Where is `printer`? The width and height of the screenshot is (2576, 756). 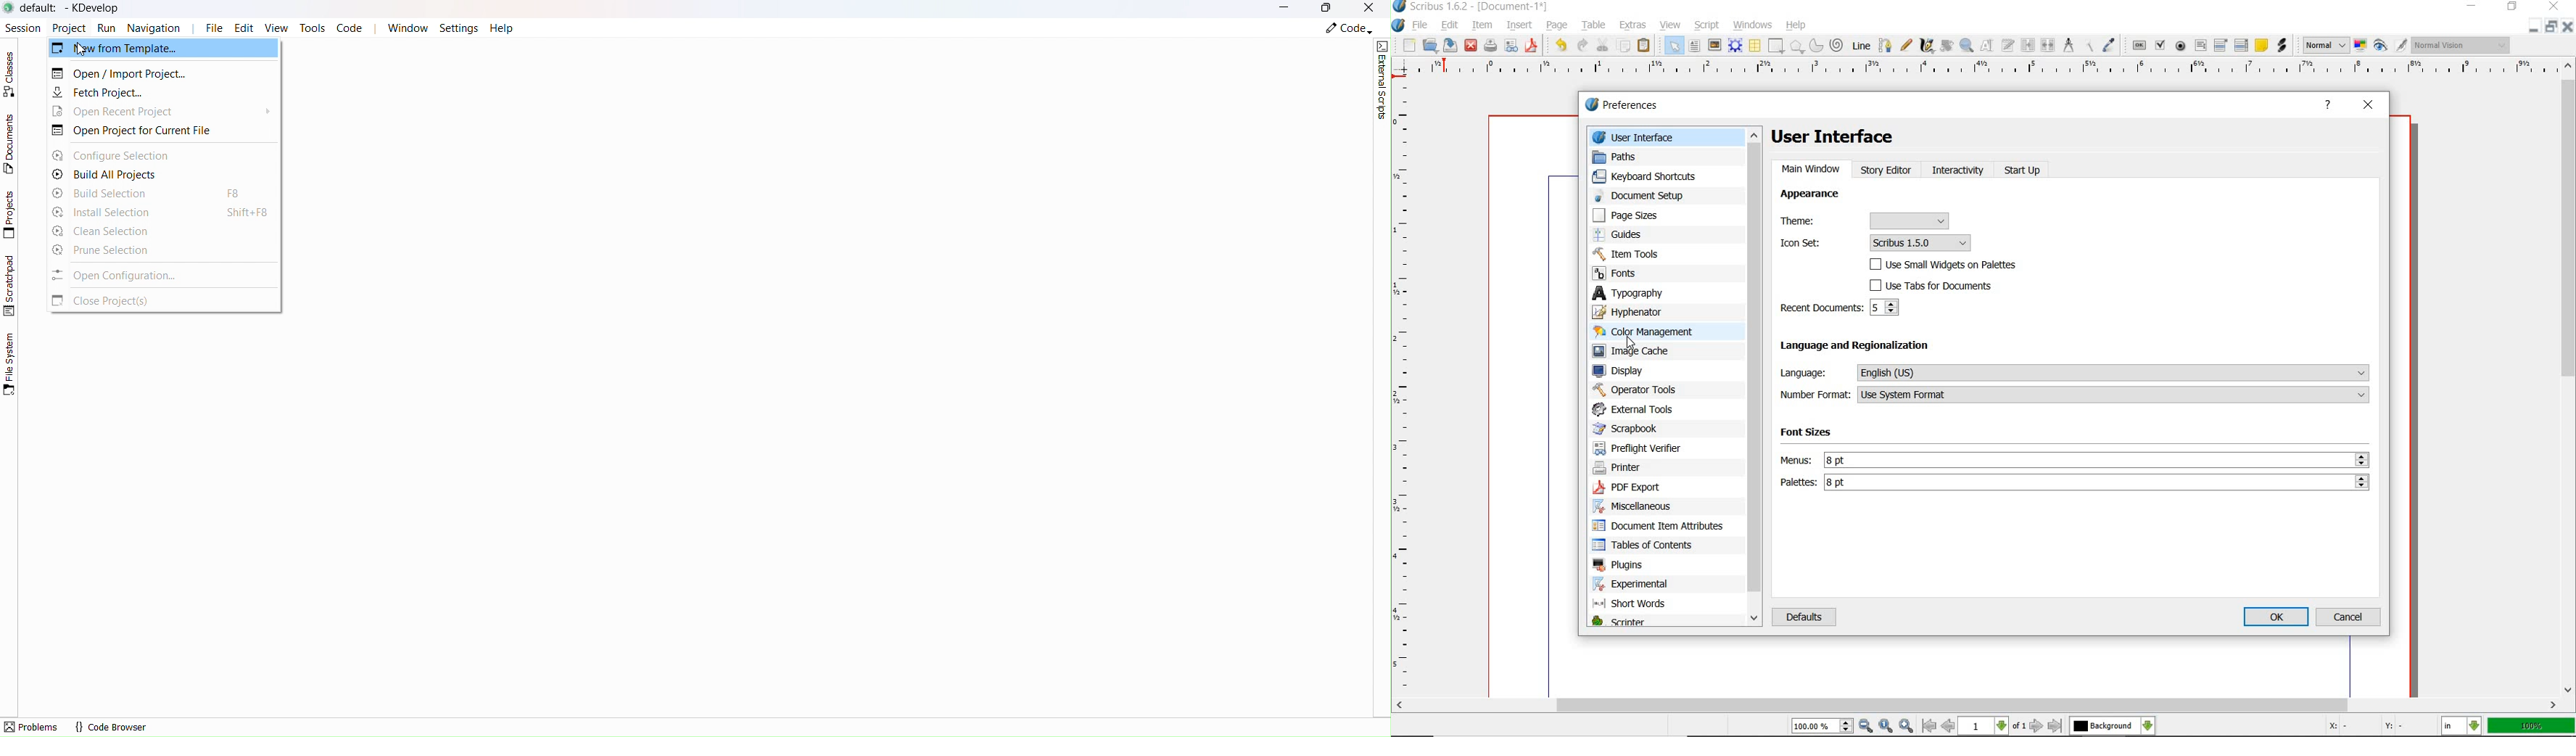
printer is located at coordinates (1632, 469).